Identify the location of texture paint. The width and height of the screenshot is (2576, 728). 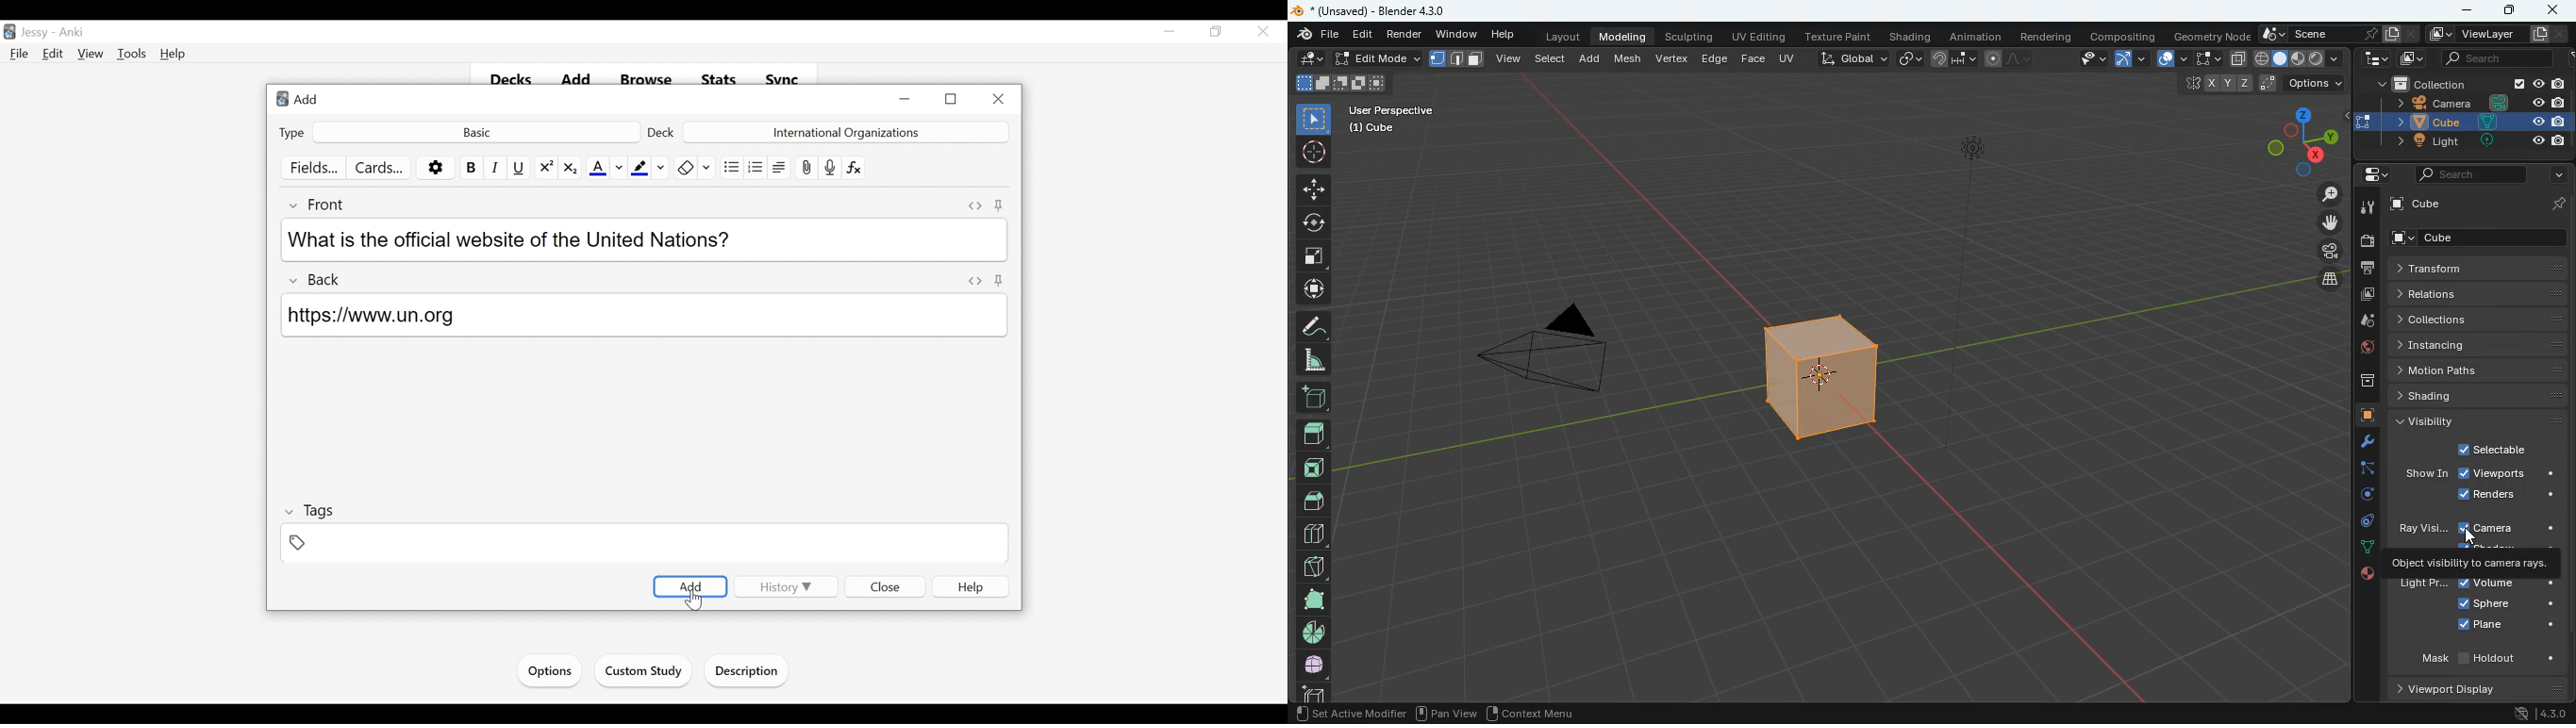
(1836, 37).